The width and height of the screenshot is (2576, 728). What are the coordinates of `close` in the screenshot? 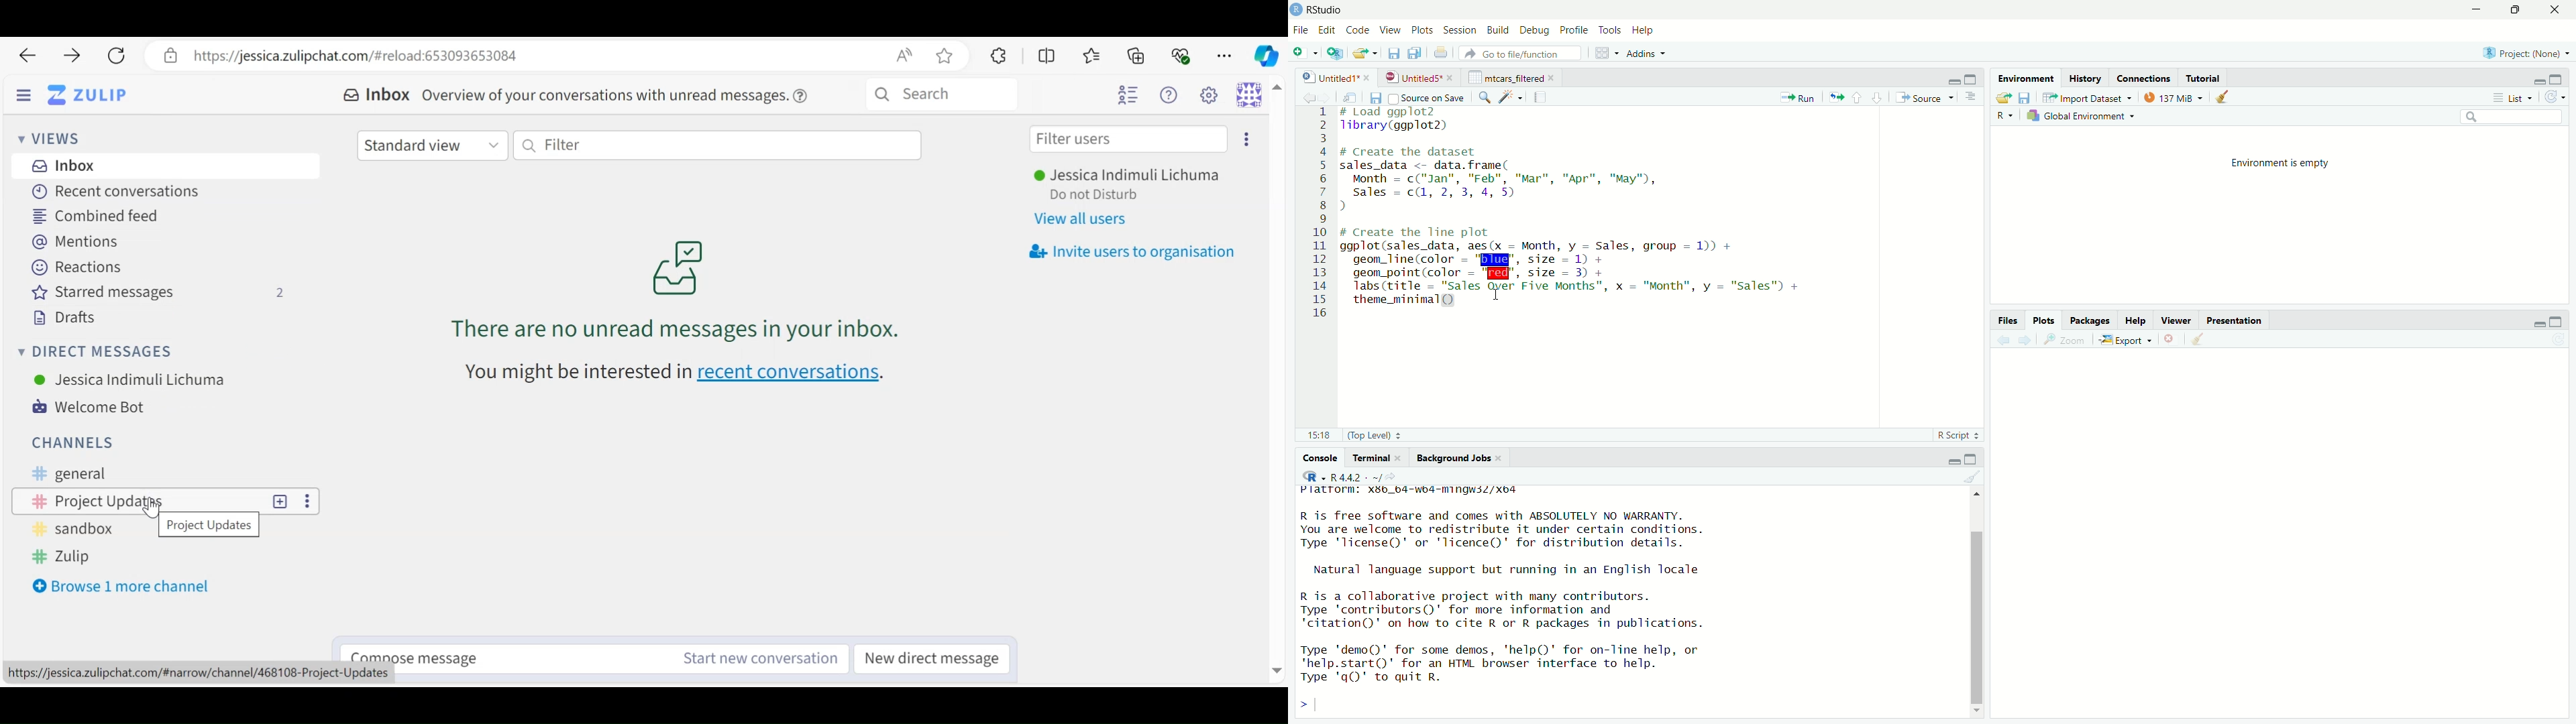 It's located at (1554, 78).